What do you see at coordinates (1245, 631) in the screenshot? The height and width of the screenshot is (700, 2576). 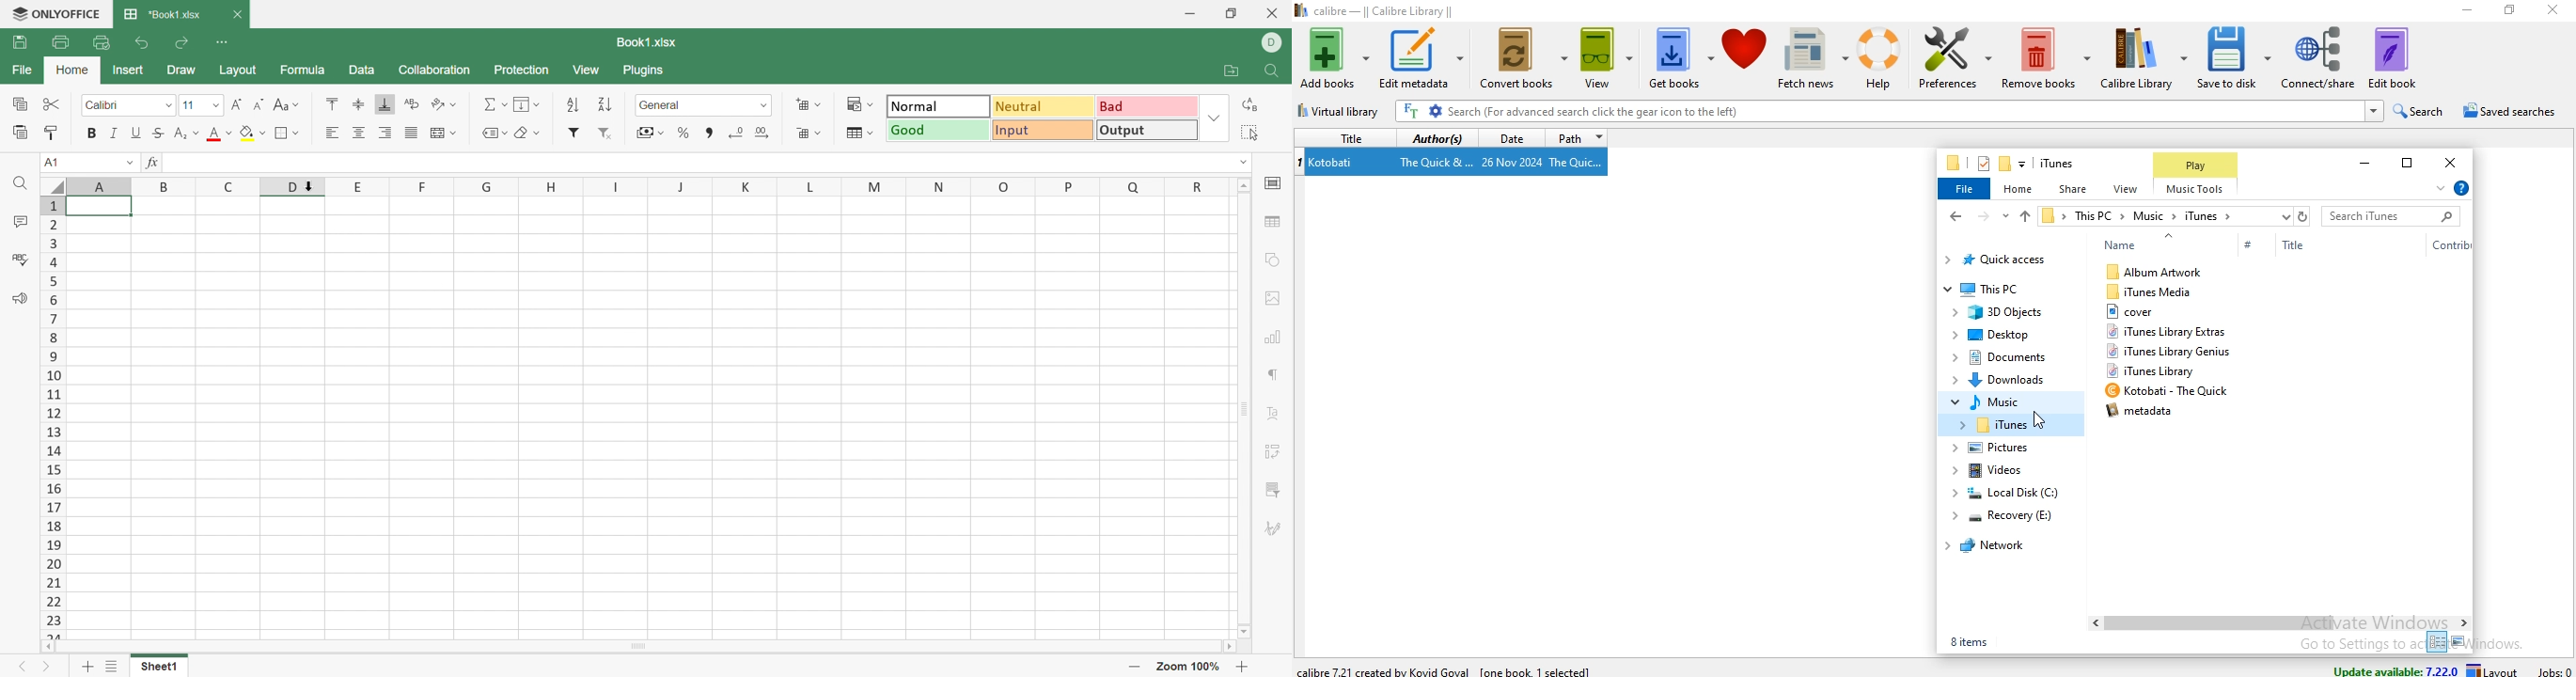 I see `Scroll Down` at bounding box center [1245, 631].